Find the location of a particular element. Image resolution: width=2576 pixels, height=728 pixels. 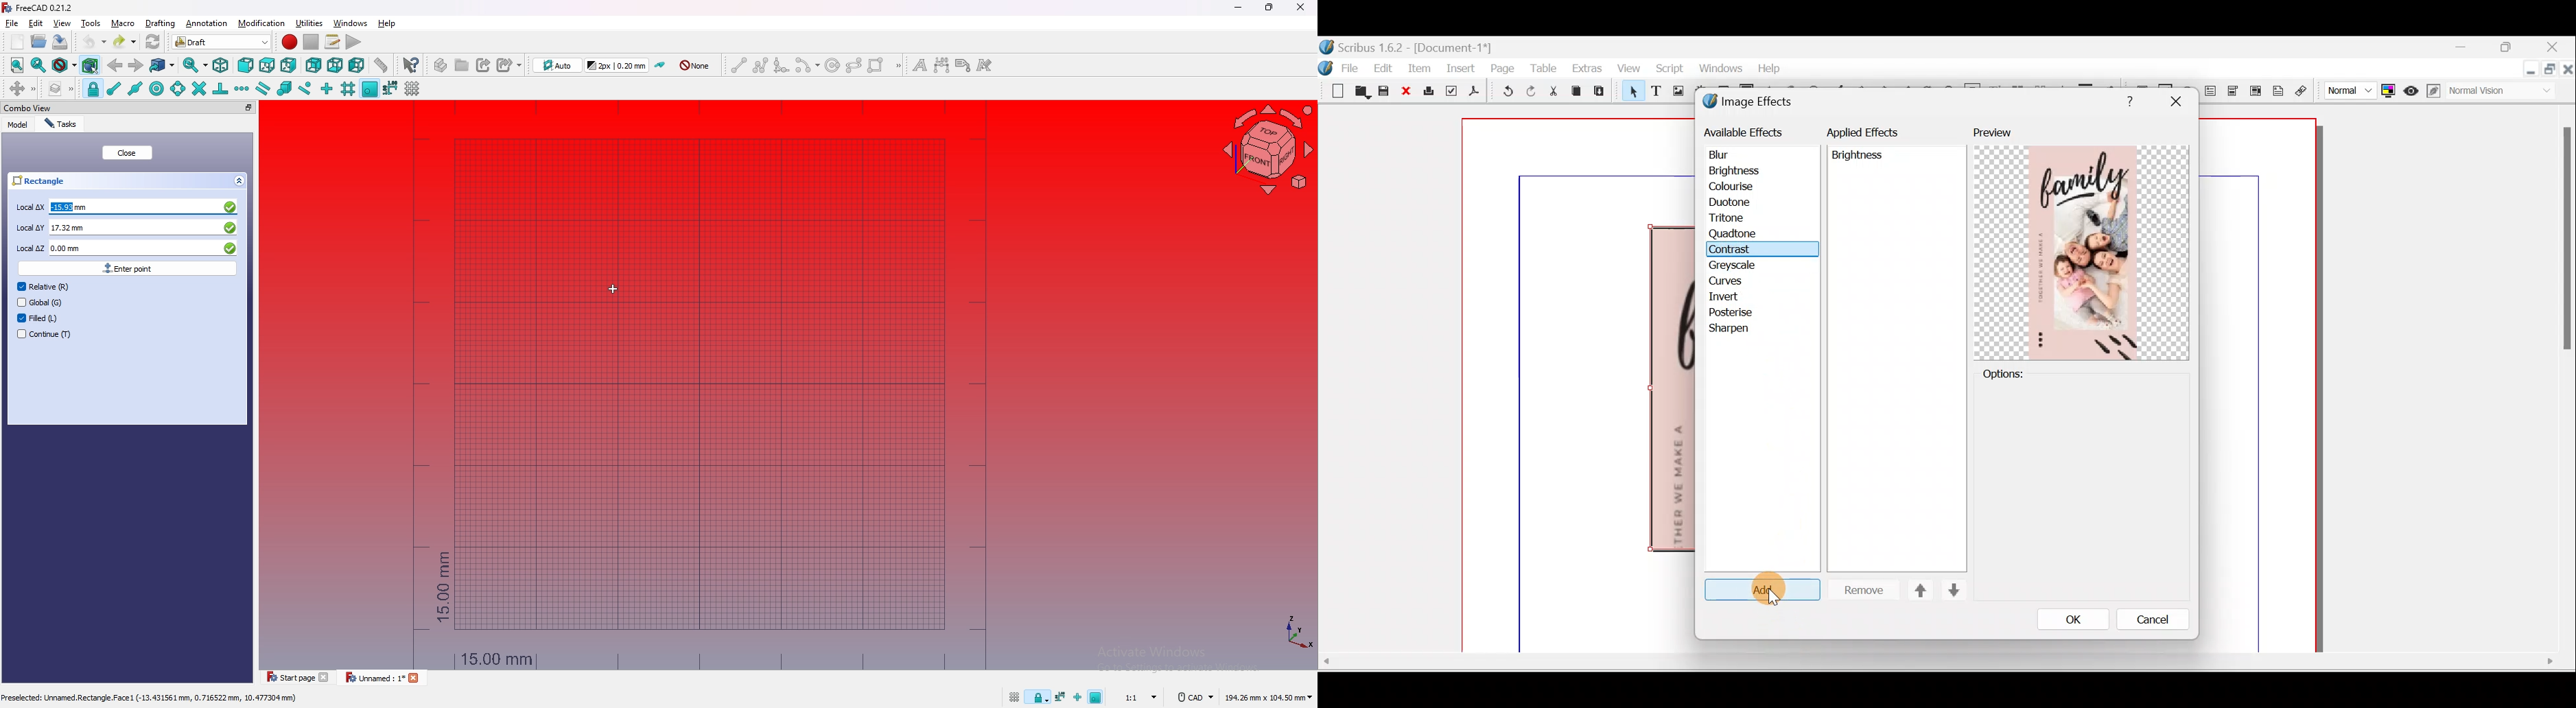

fit all selection is located at coordinates (38, 65).